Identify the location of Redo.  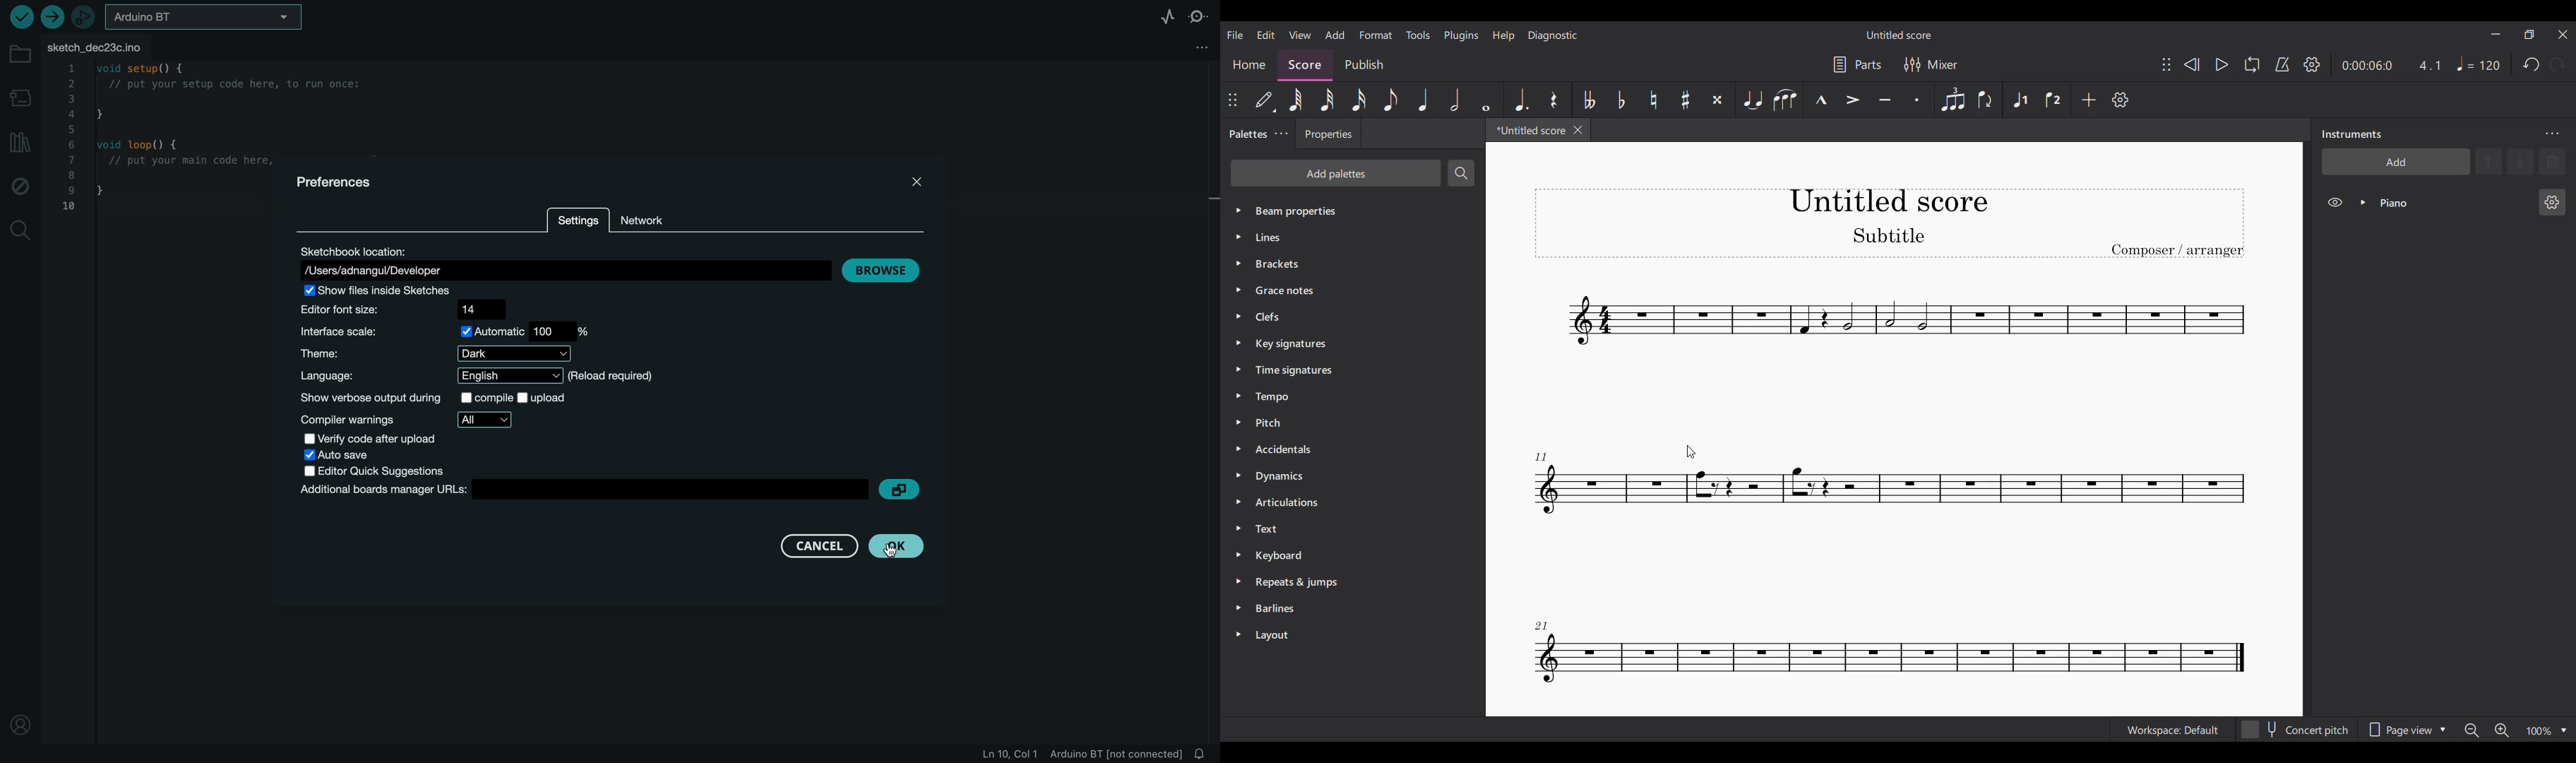
(2558, 64).